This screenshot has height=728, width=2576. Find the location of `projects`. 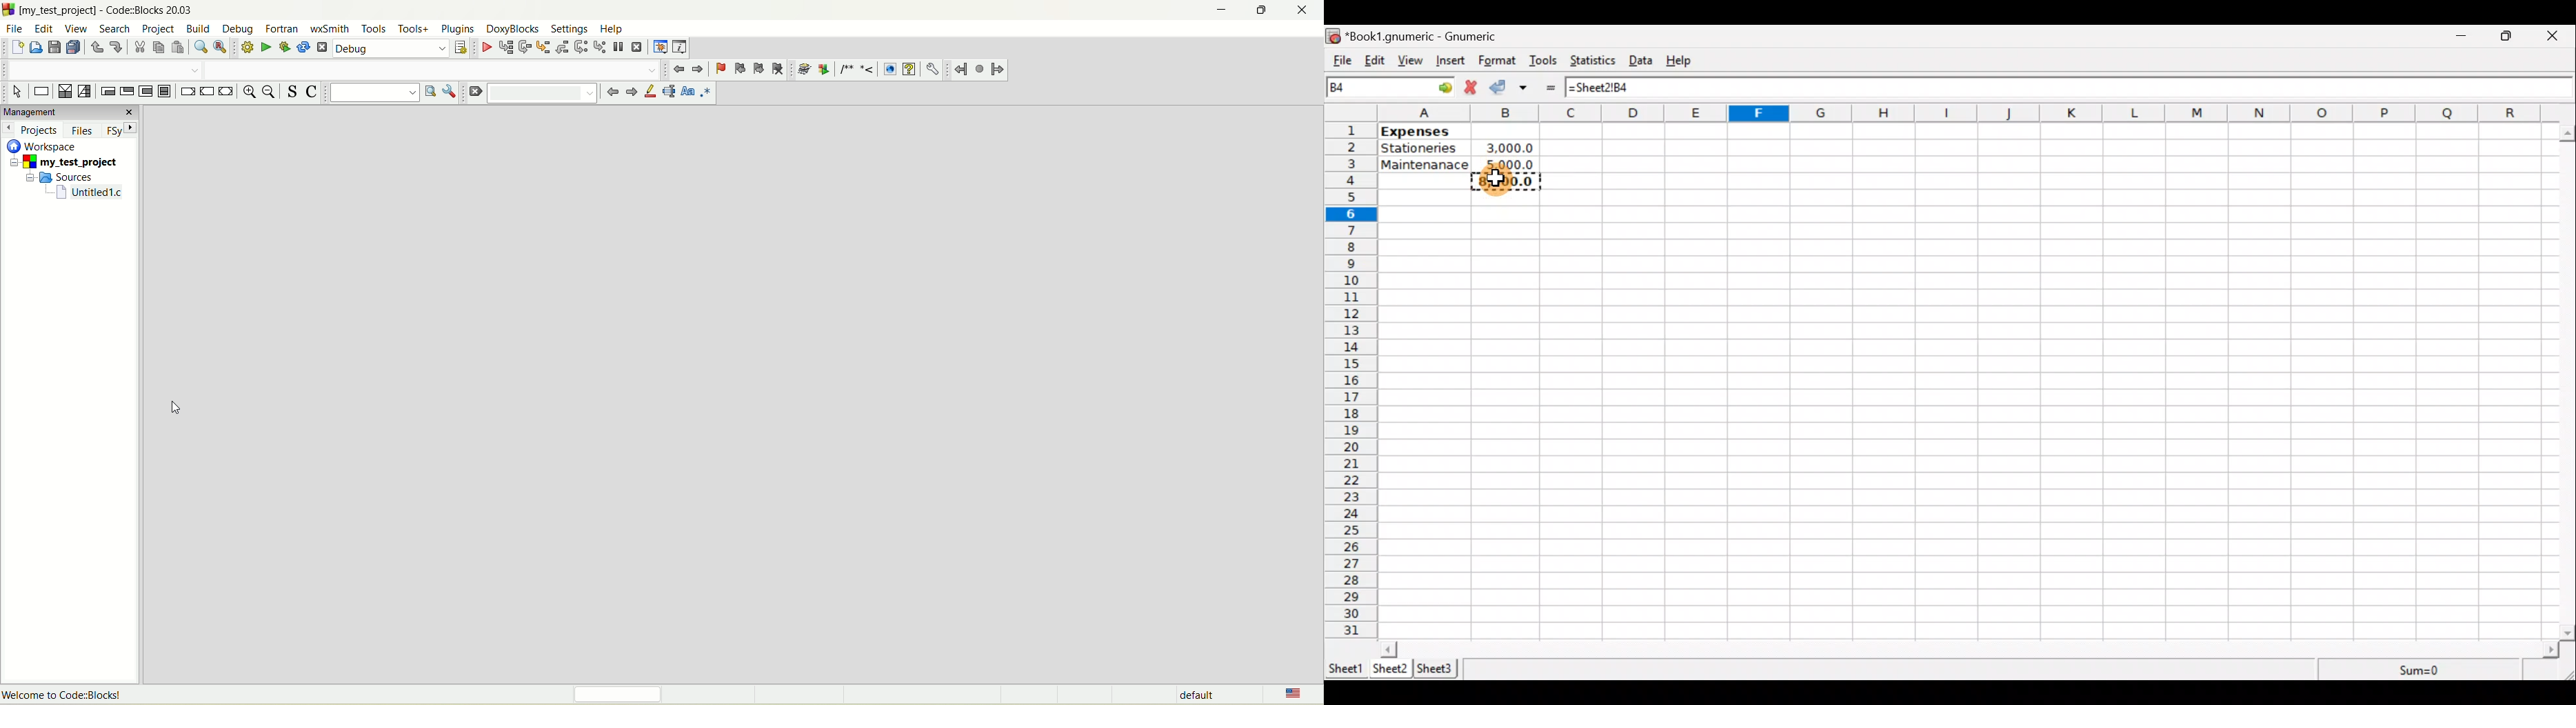

projects is located at coordinates (32, 131).